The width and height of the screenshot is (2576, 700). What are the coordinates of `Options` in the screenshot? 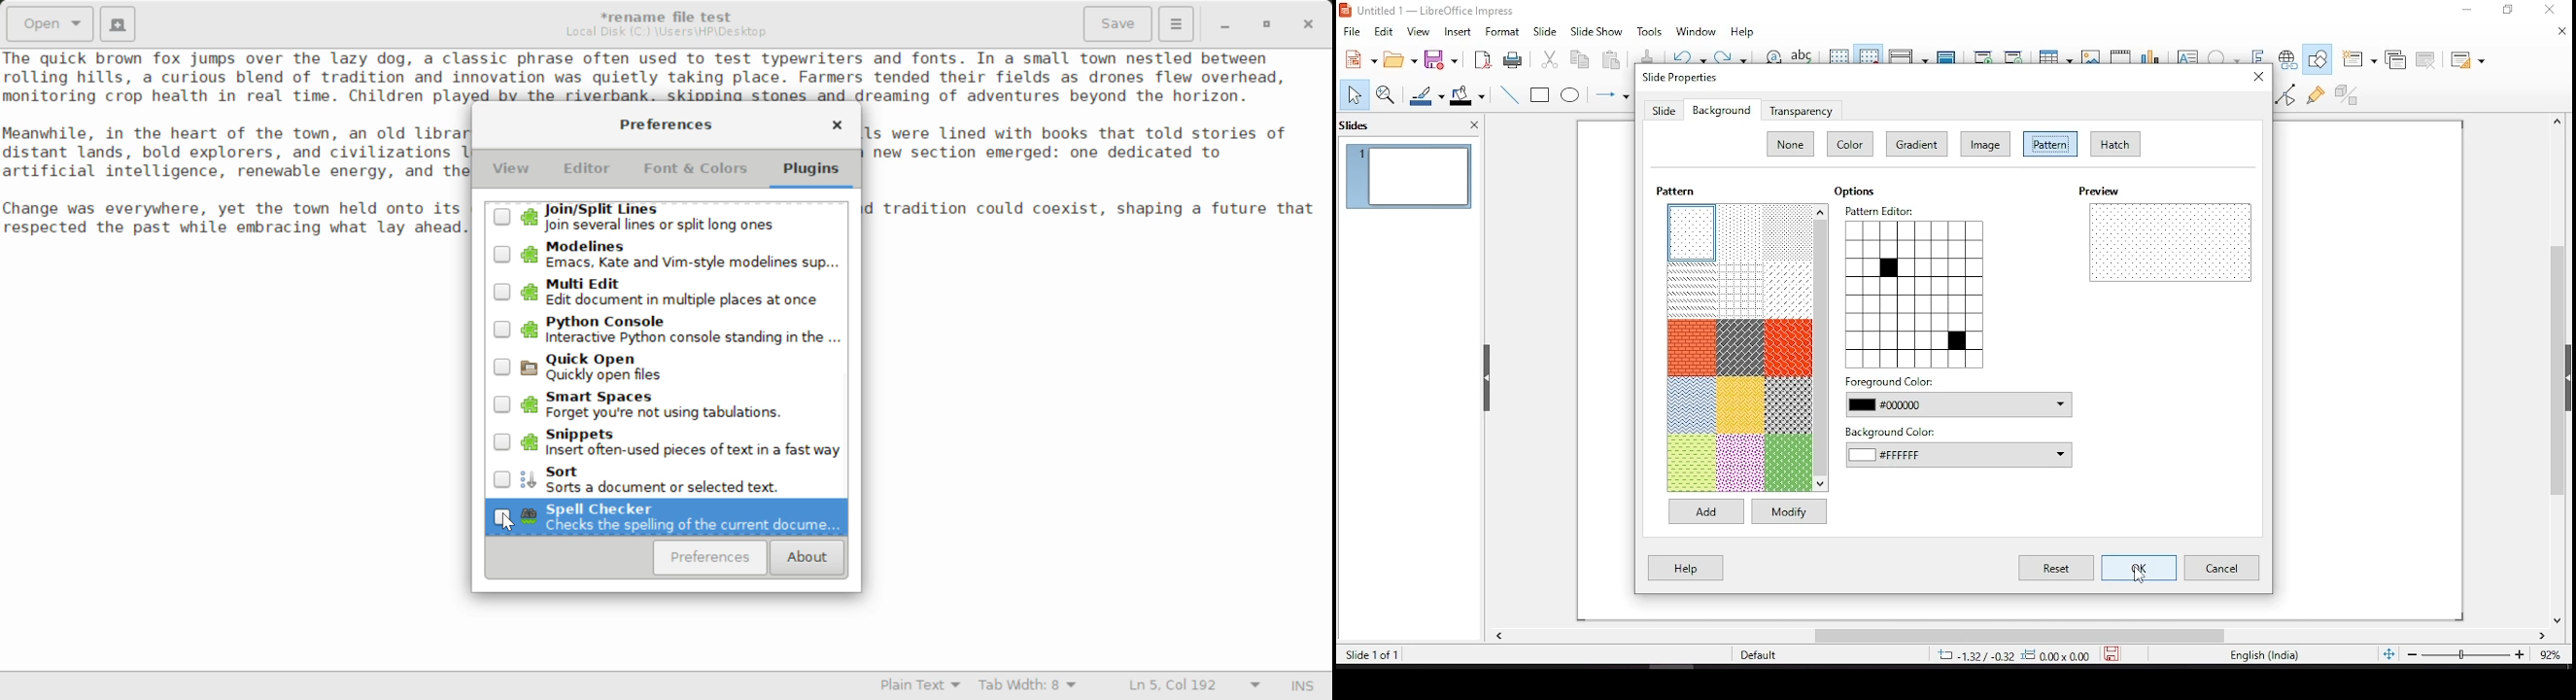 It's located at (1863, 192).